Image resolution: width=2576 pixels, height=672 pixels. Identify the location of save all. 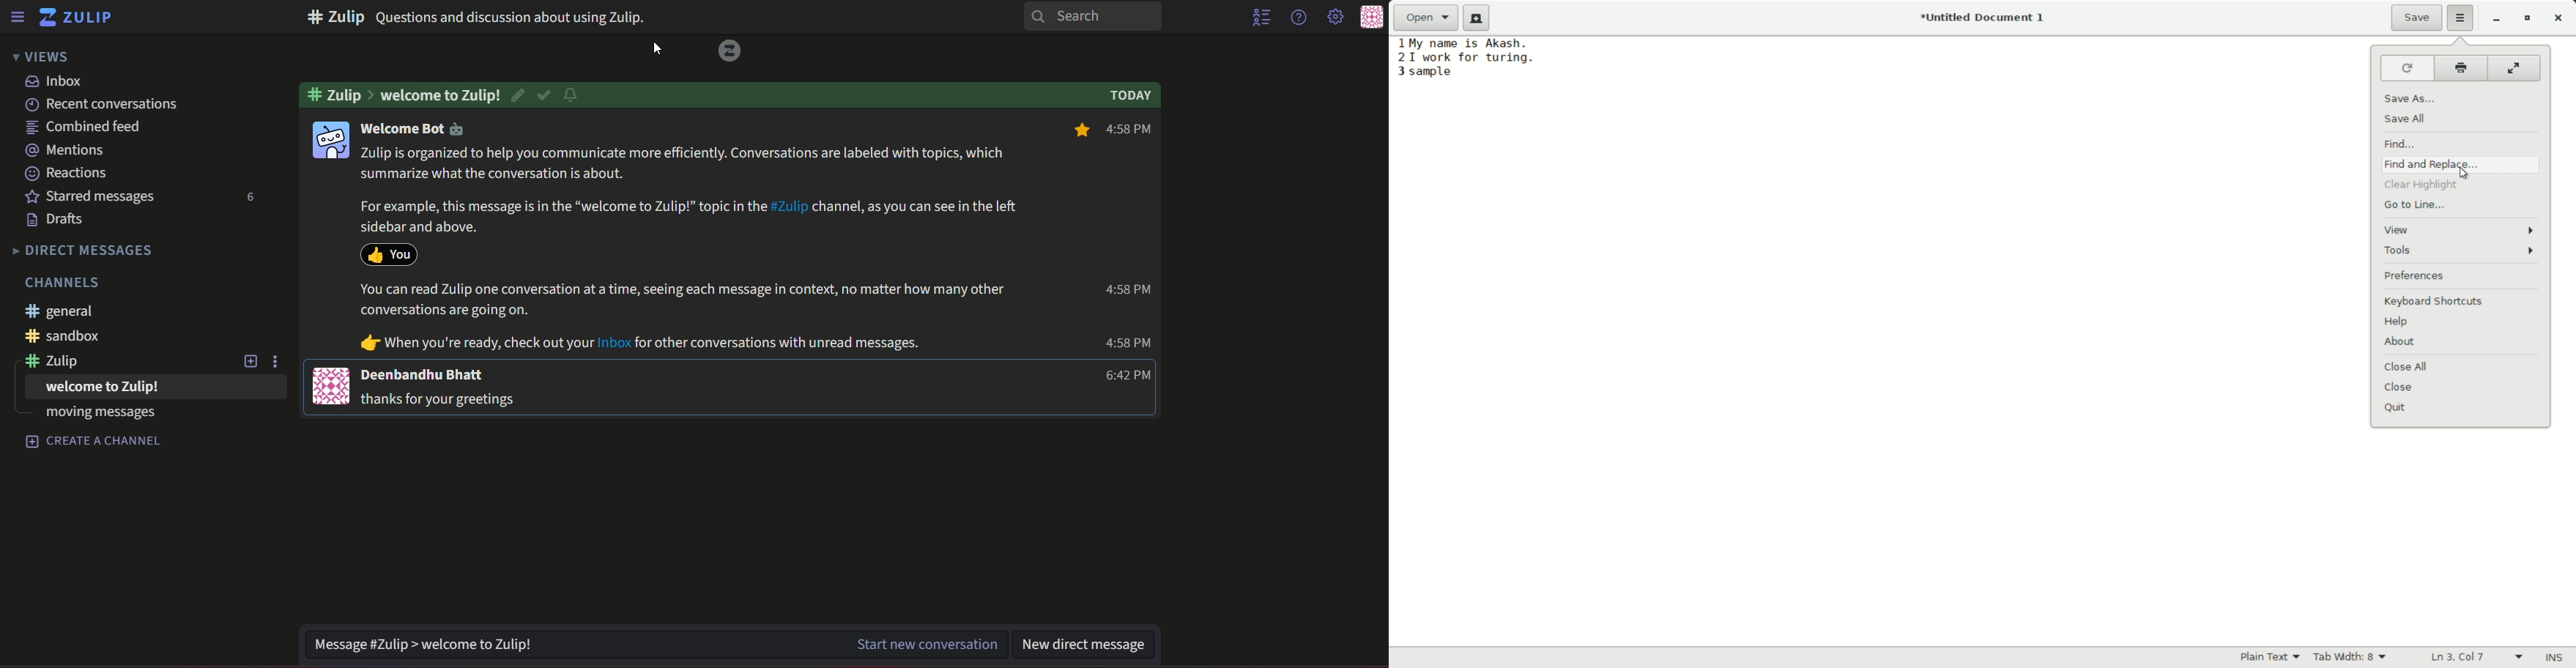
(2406, 119).